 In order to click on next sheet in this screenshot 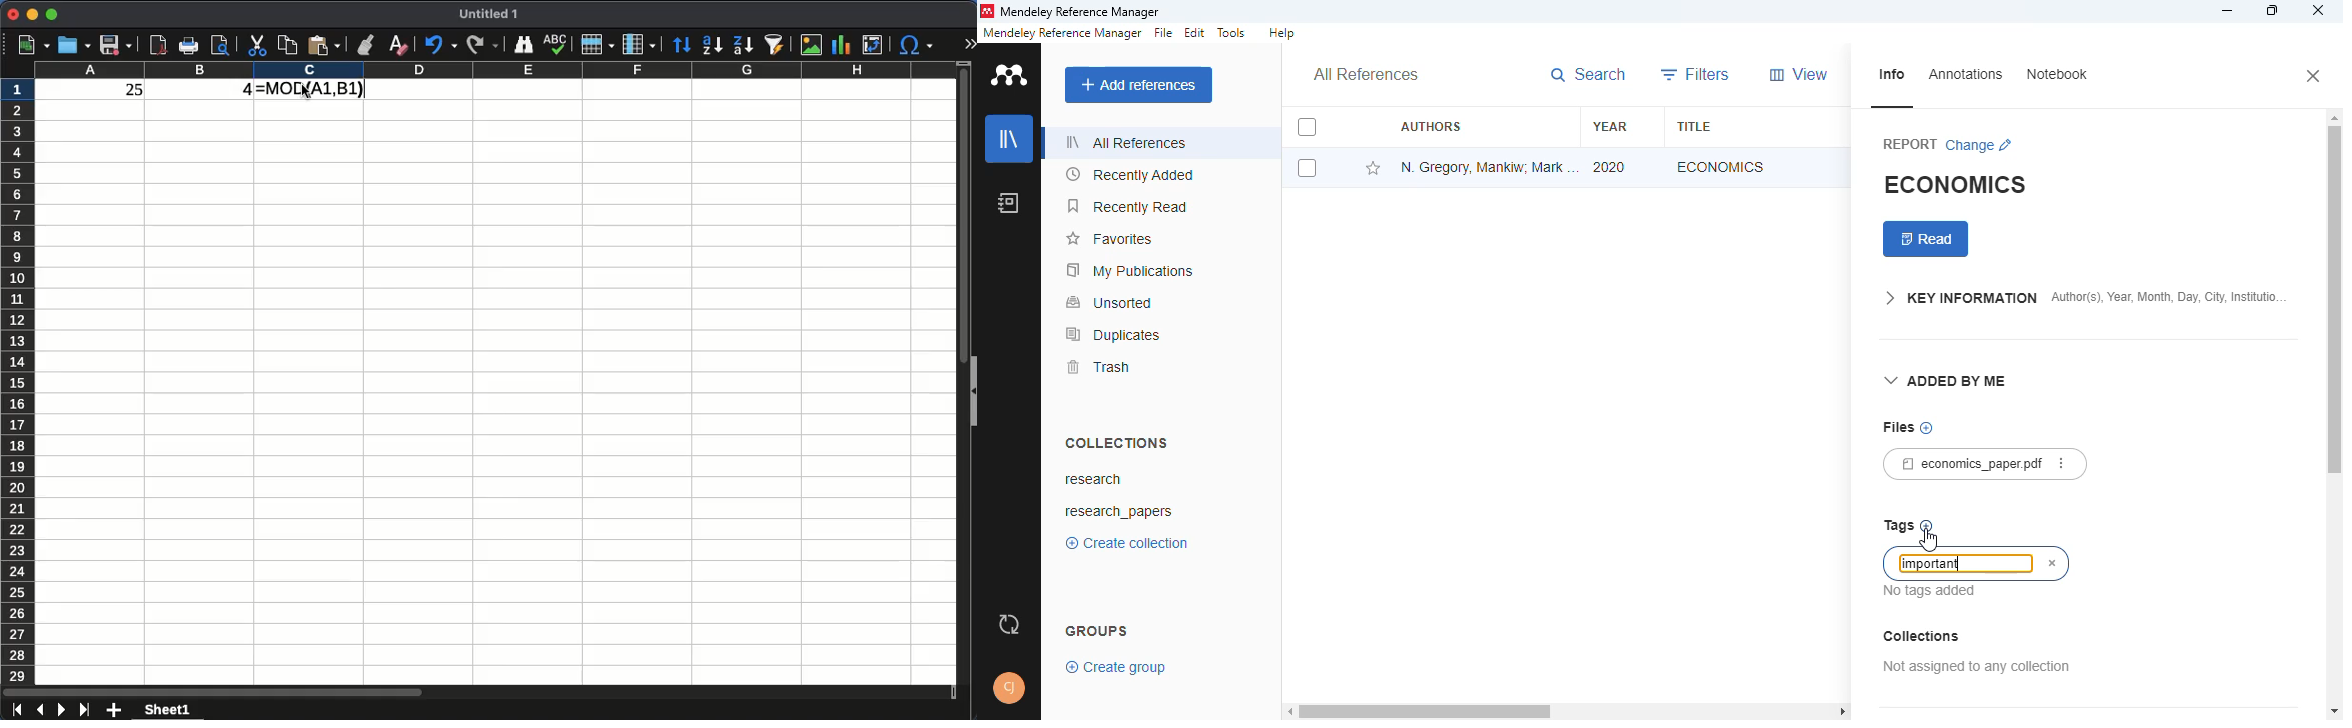, I will do `click(61, 710)`.